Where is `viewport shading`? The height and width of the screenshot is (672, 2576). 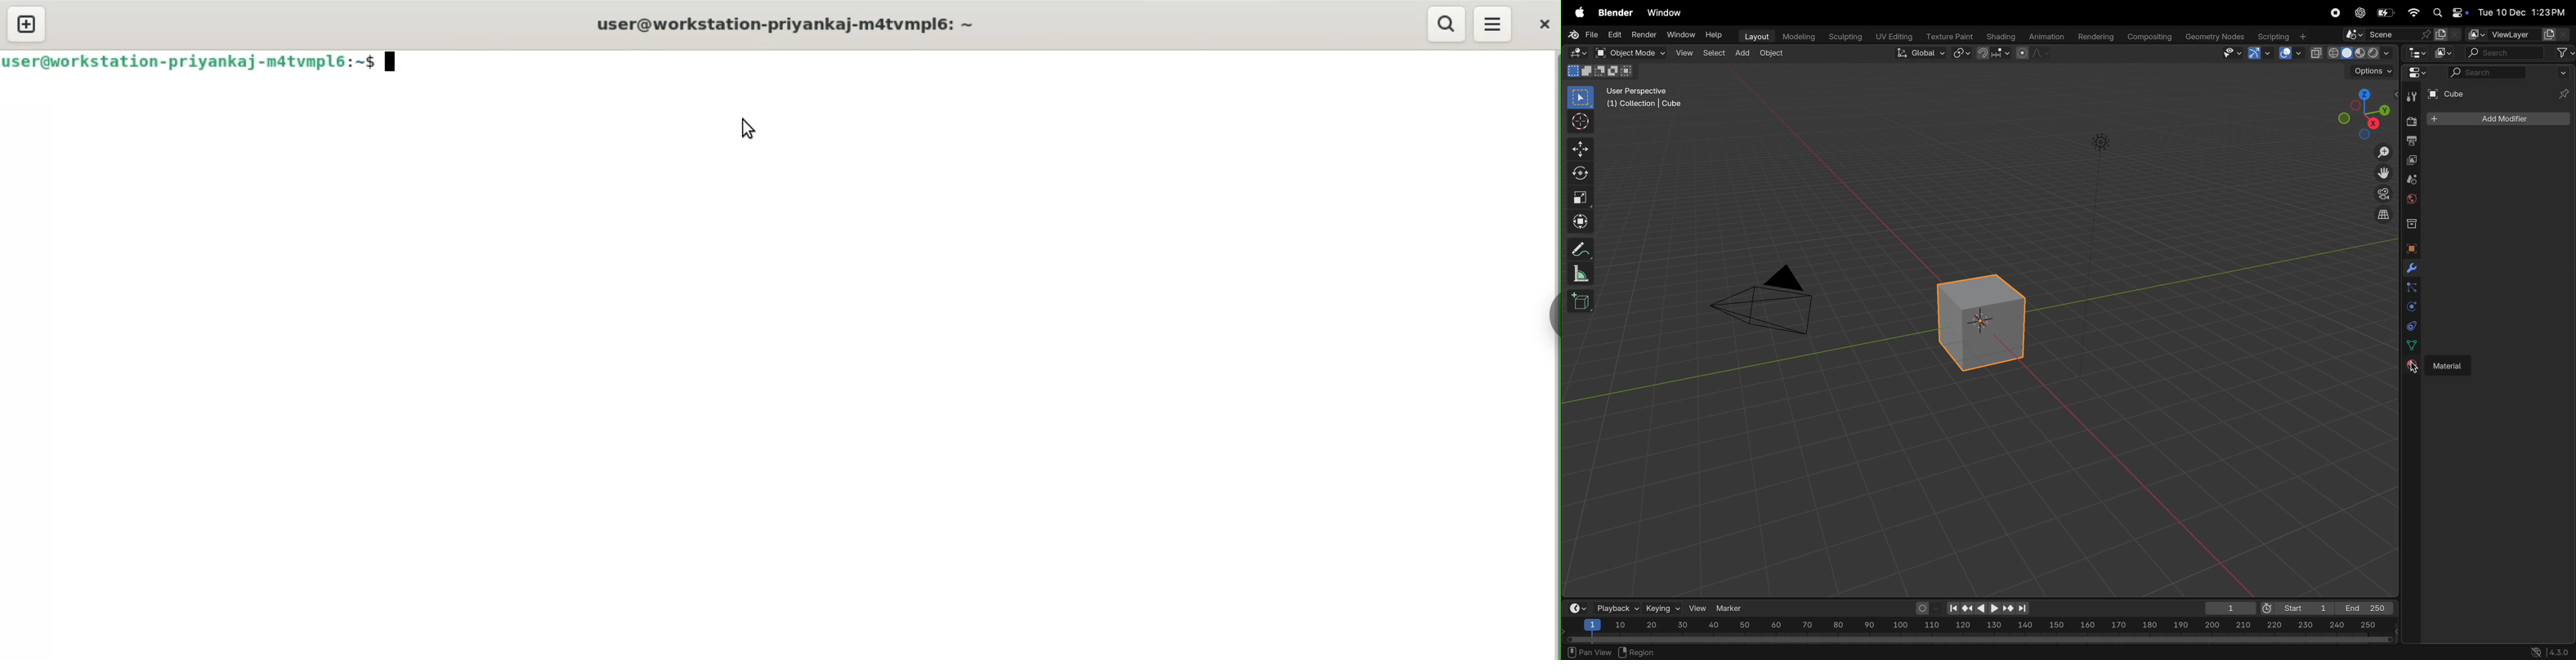 viewport shading is located at coordinates (2351, 51).